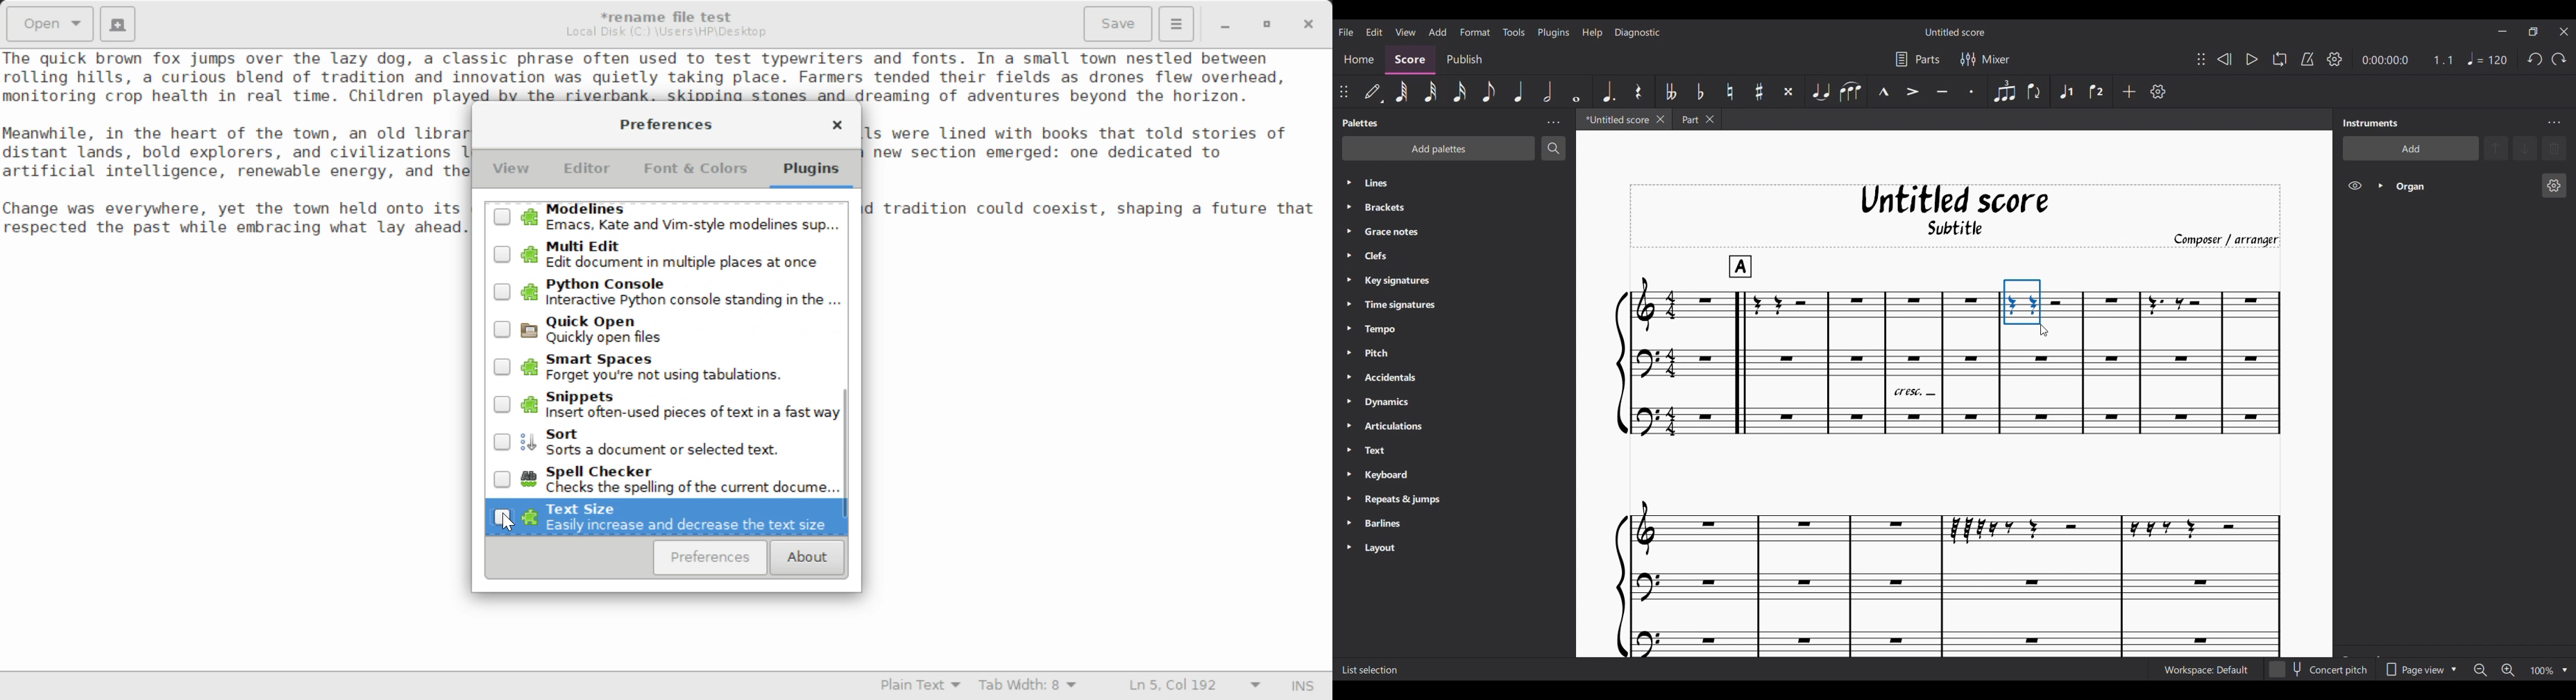  What do you see at coordinates (670, 478) in the screenshot?
I see `Unselected Spell Checker Plugin ` at bounding box center [670, 478].